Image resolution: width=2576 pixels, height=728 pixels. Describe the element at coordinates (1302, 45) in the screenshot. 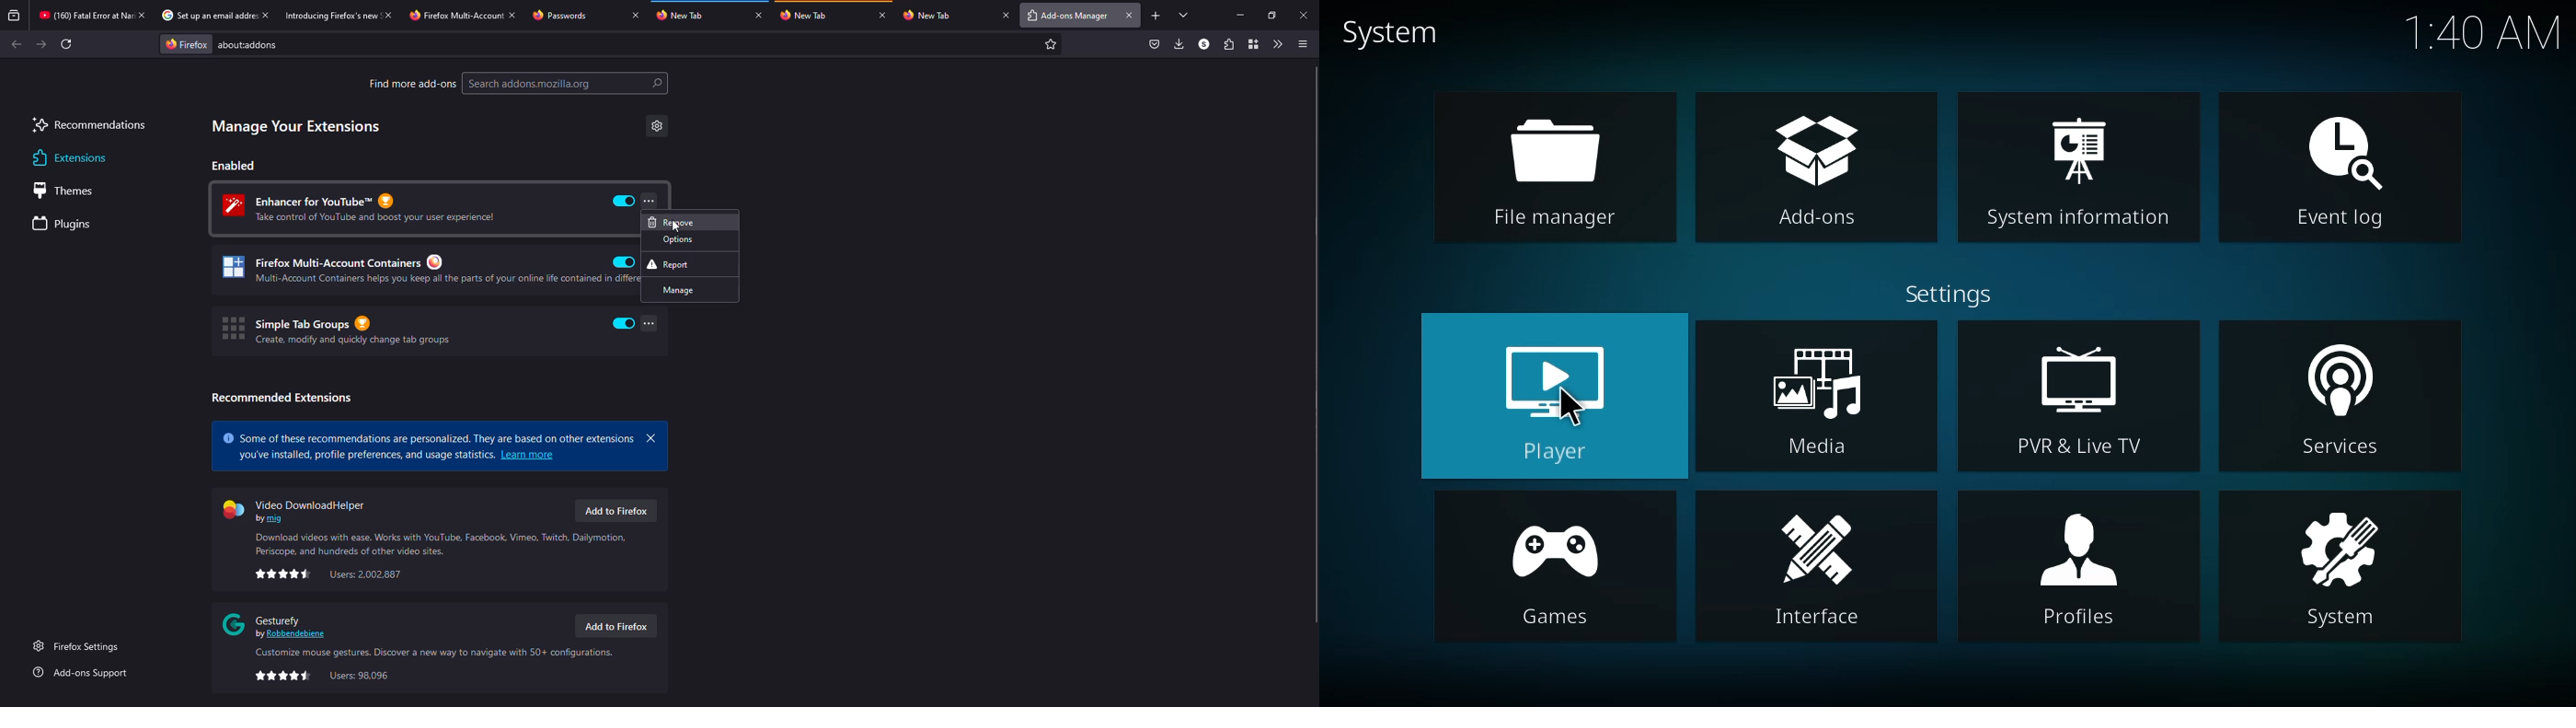

I see `menu` at that location.